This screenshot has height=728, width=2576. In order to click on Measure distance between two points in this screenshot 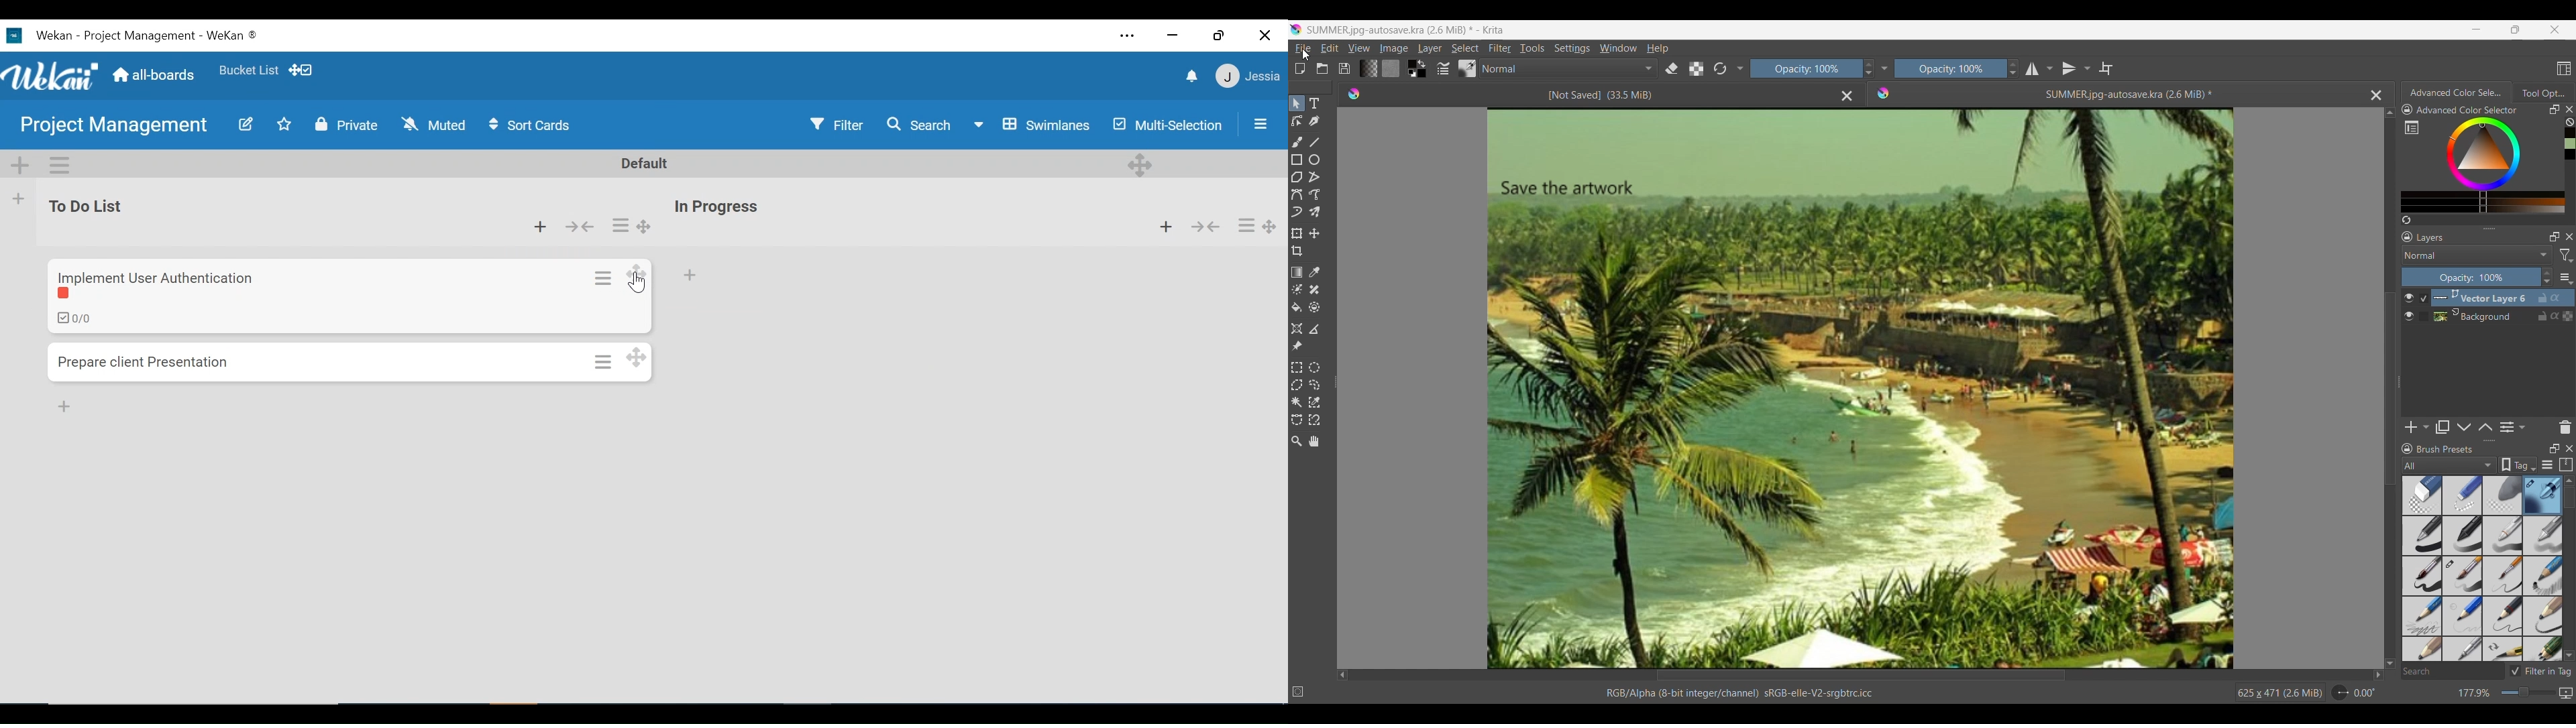, I will do `click(1316, 329)`.